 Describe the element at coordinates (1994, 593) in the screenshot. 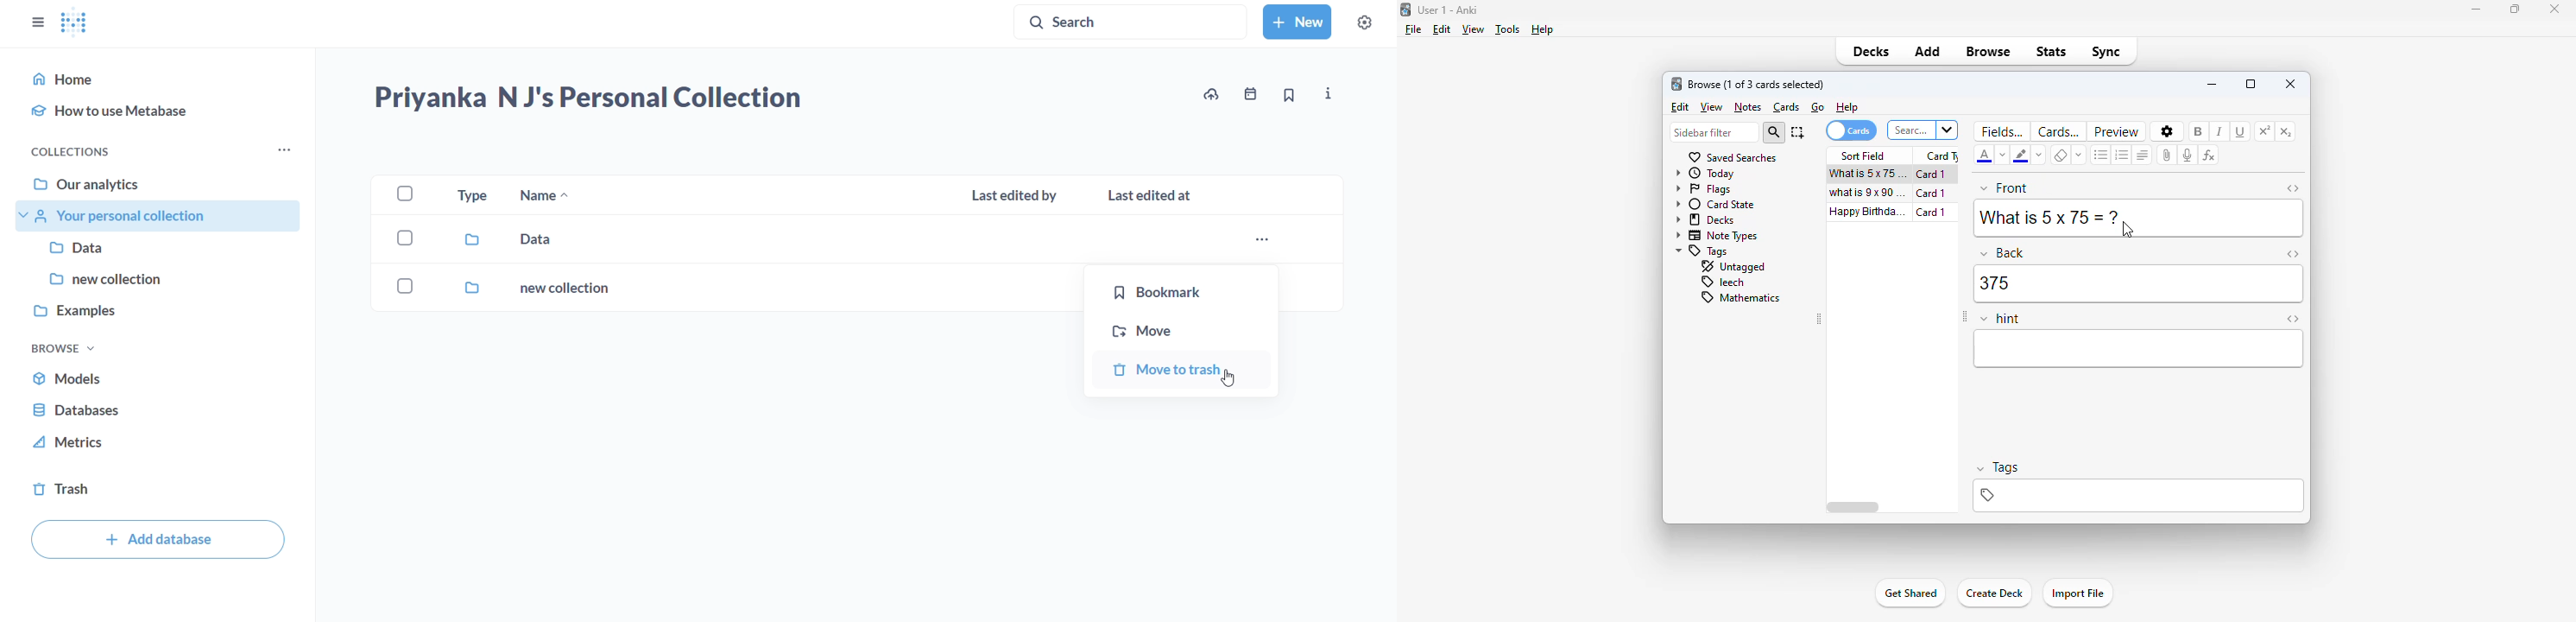

I see `create deck` at that location.